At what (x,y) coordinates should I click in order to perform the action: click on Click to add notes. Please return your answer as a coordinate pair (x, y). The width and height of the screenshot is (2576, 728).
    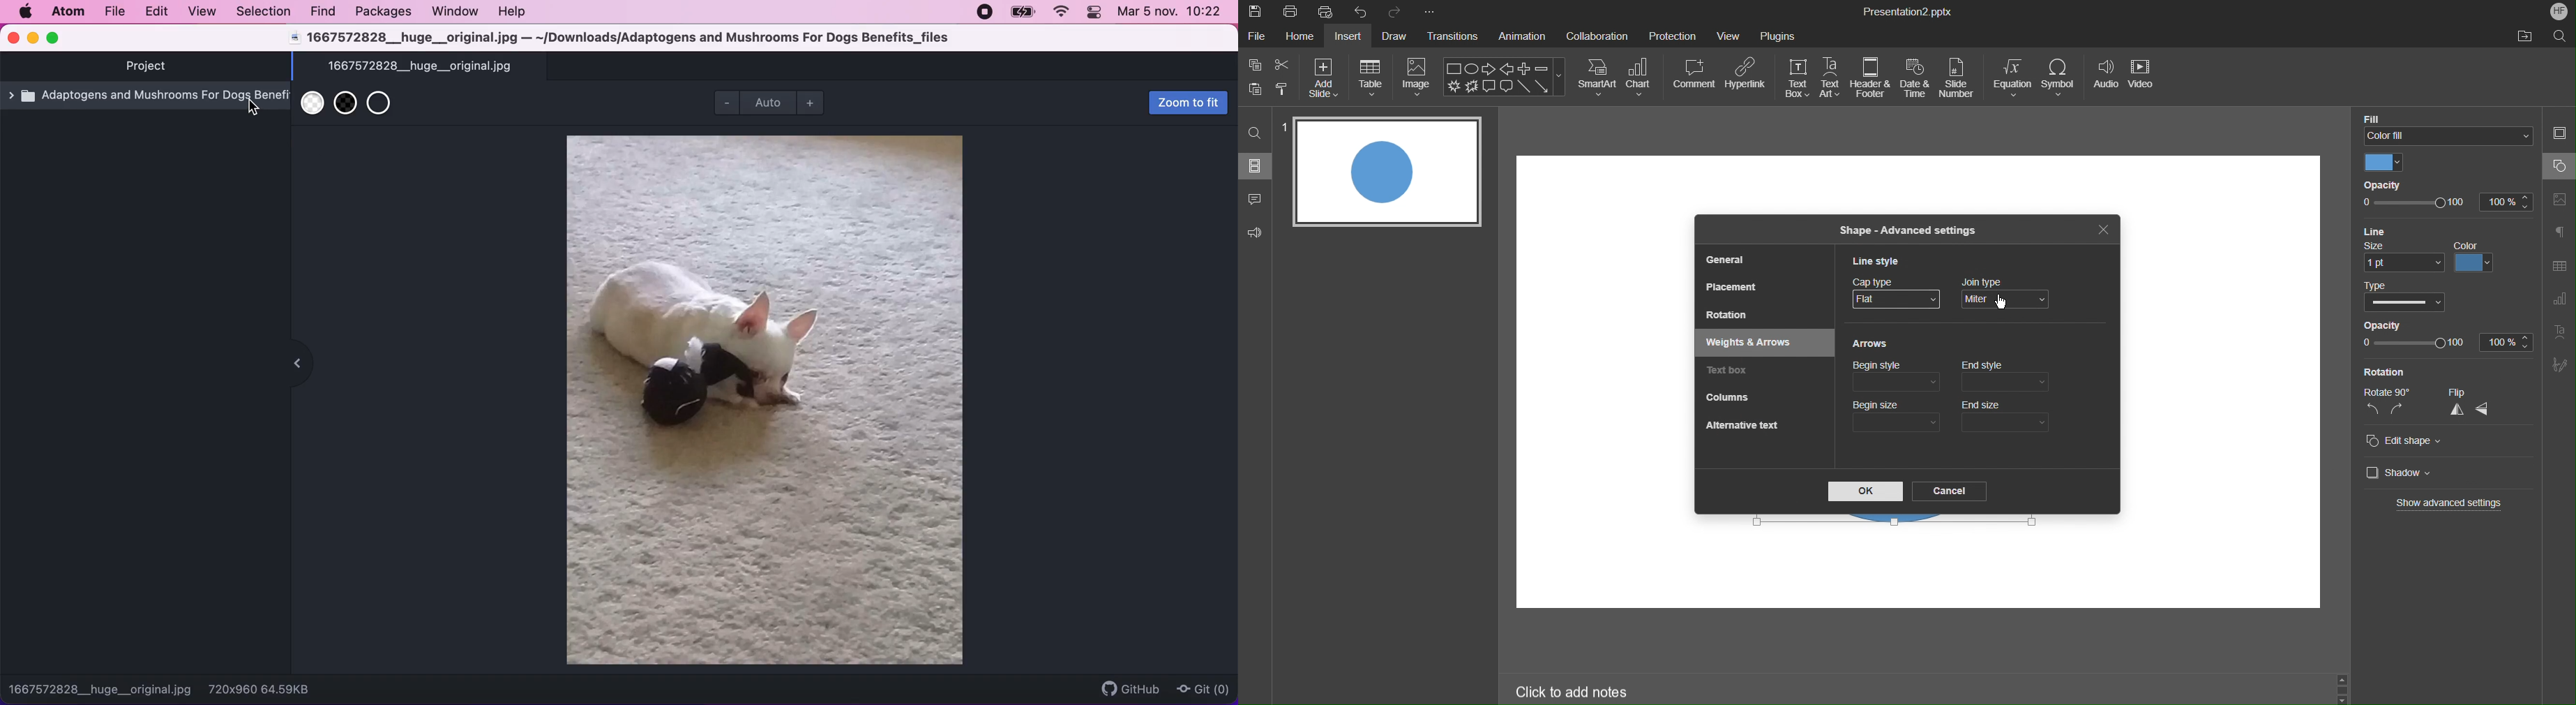
    Looking at the image, I should click on (1574, 691).